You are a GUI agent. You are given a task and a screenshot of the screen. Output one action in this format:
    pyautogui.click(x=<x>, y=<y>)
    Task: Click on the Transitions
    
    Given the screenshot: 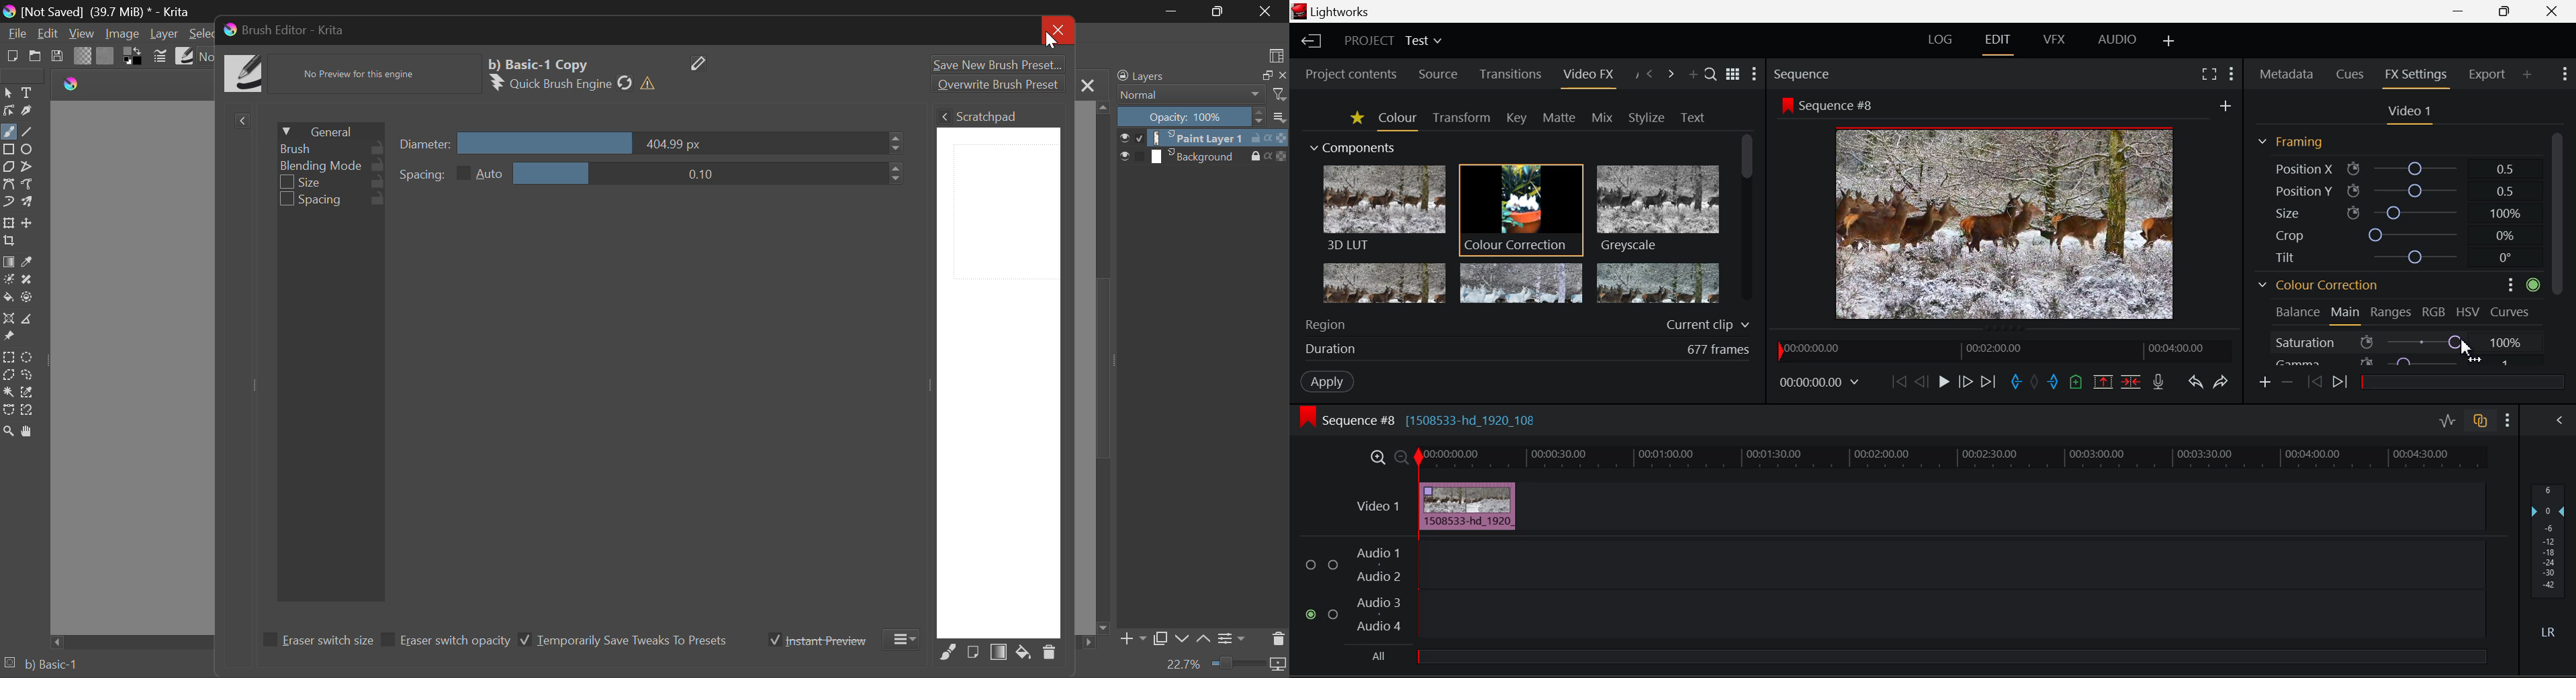 What is the action you would take?
    pyautogui.click(x=1511, y=74)
    